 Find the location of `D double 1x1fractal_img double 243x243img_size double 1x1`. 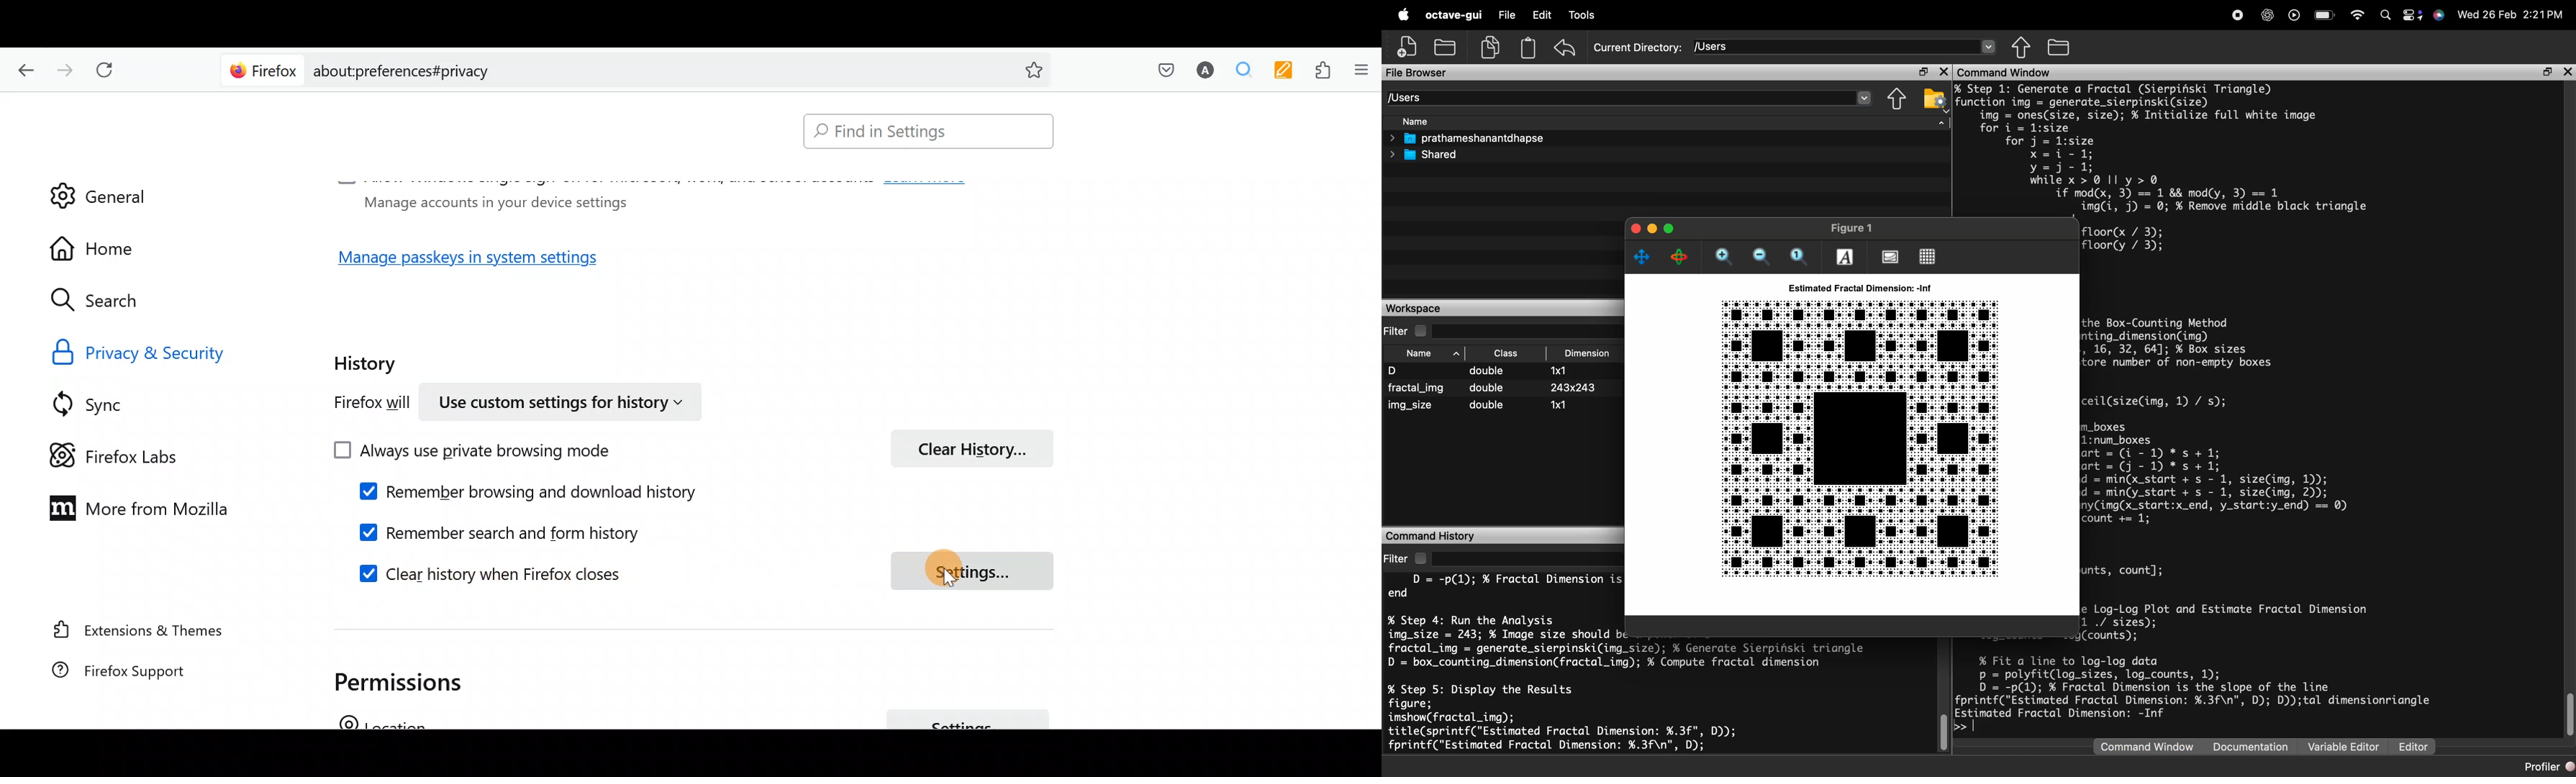

D double 1x1fractal_img double 243x243img_size double 1x1 is located at coordinates (1496, 396).